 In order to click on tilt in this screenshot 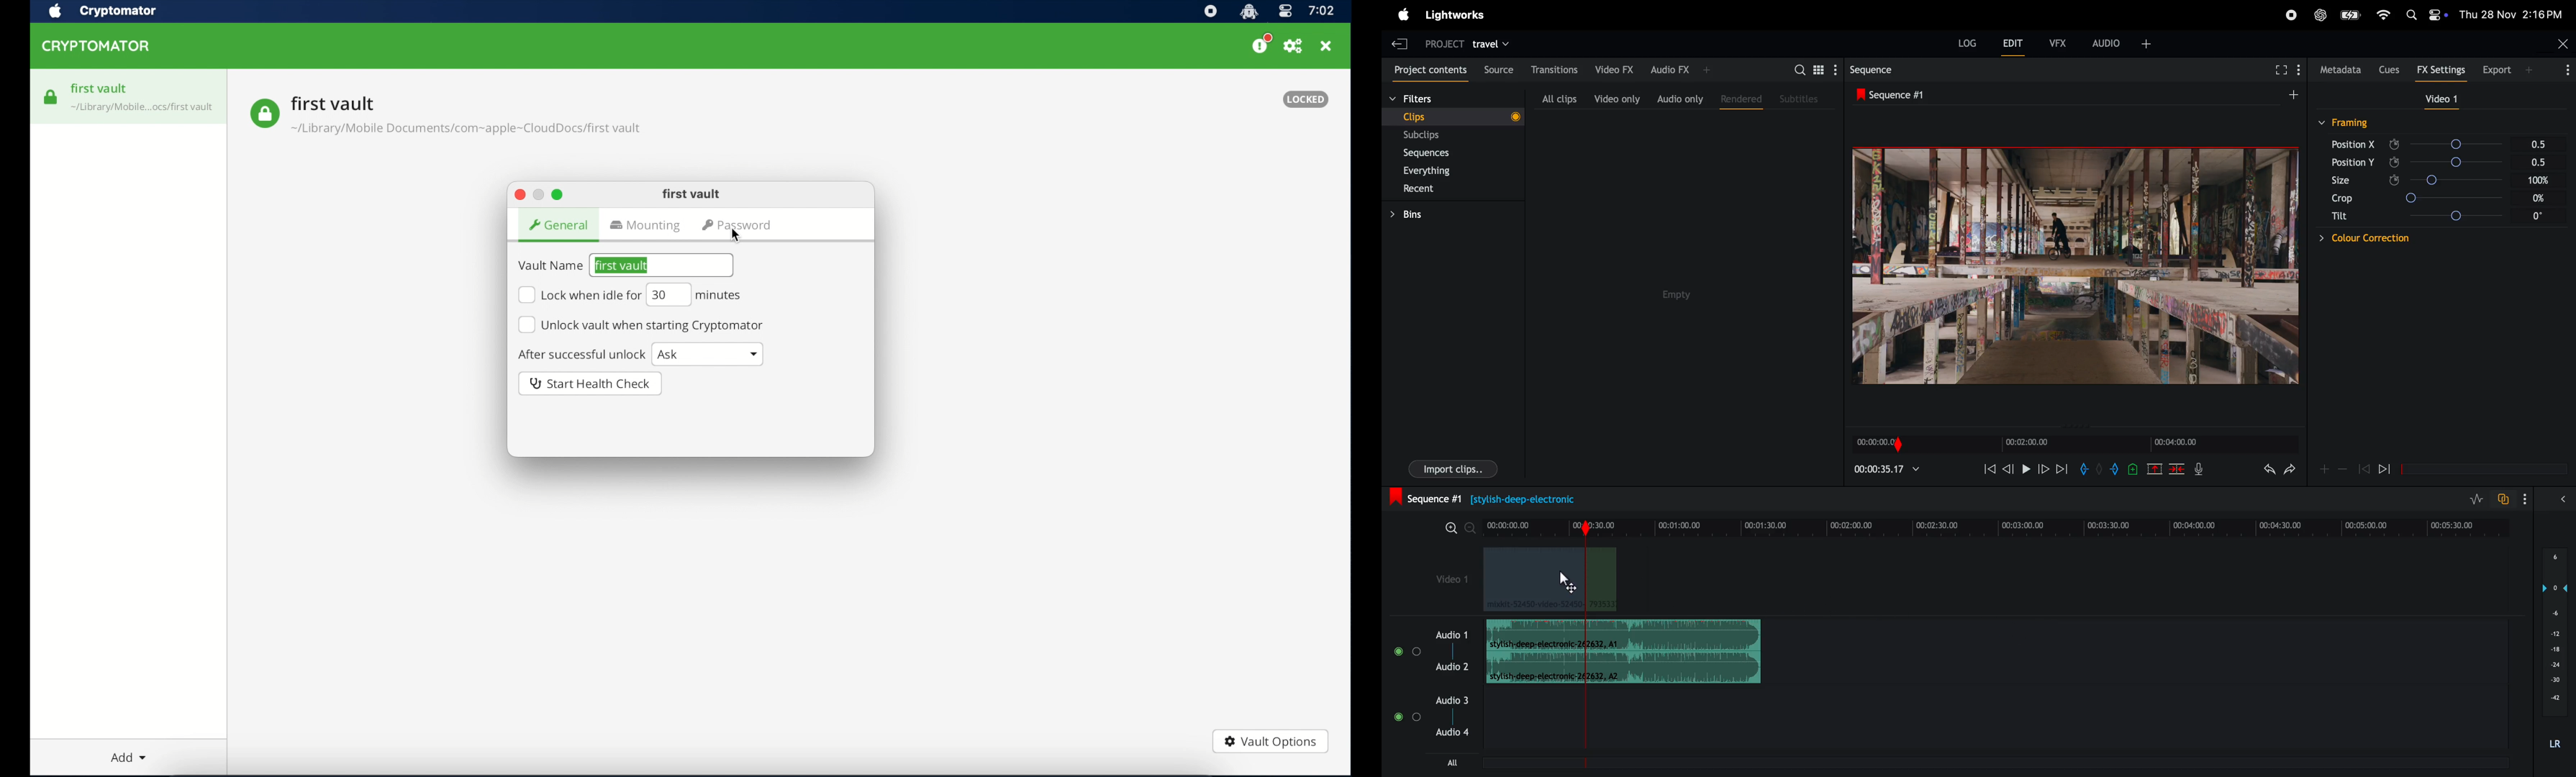, I will do `click(2341, 218)`.